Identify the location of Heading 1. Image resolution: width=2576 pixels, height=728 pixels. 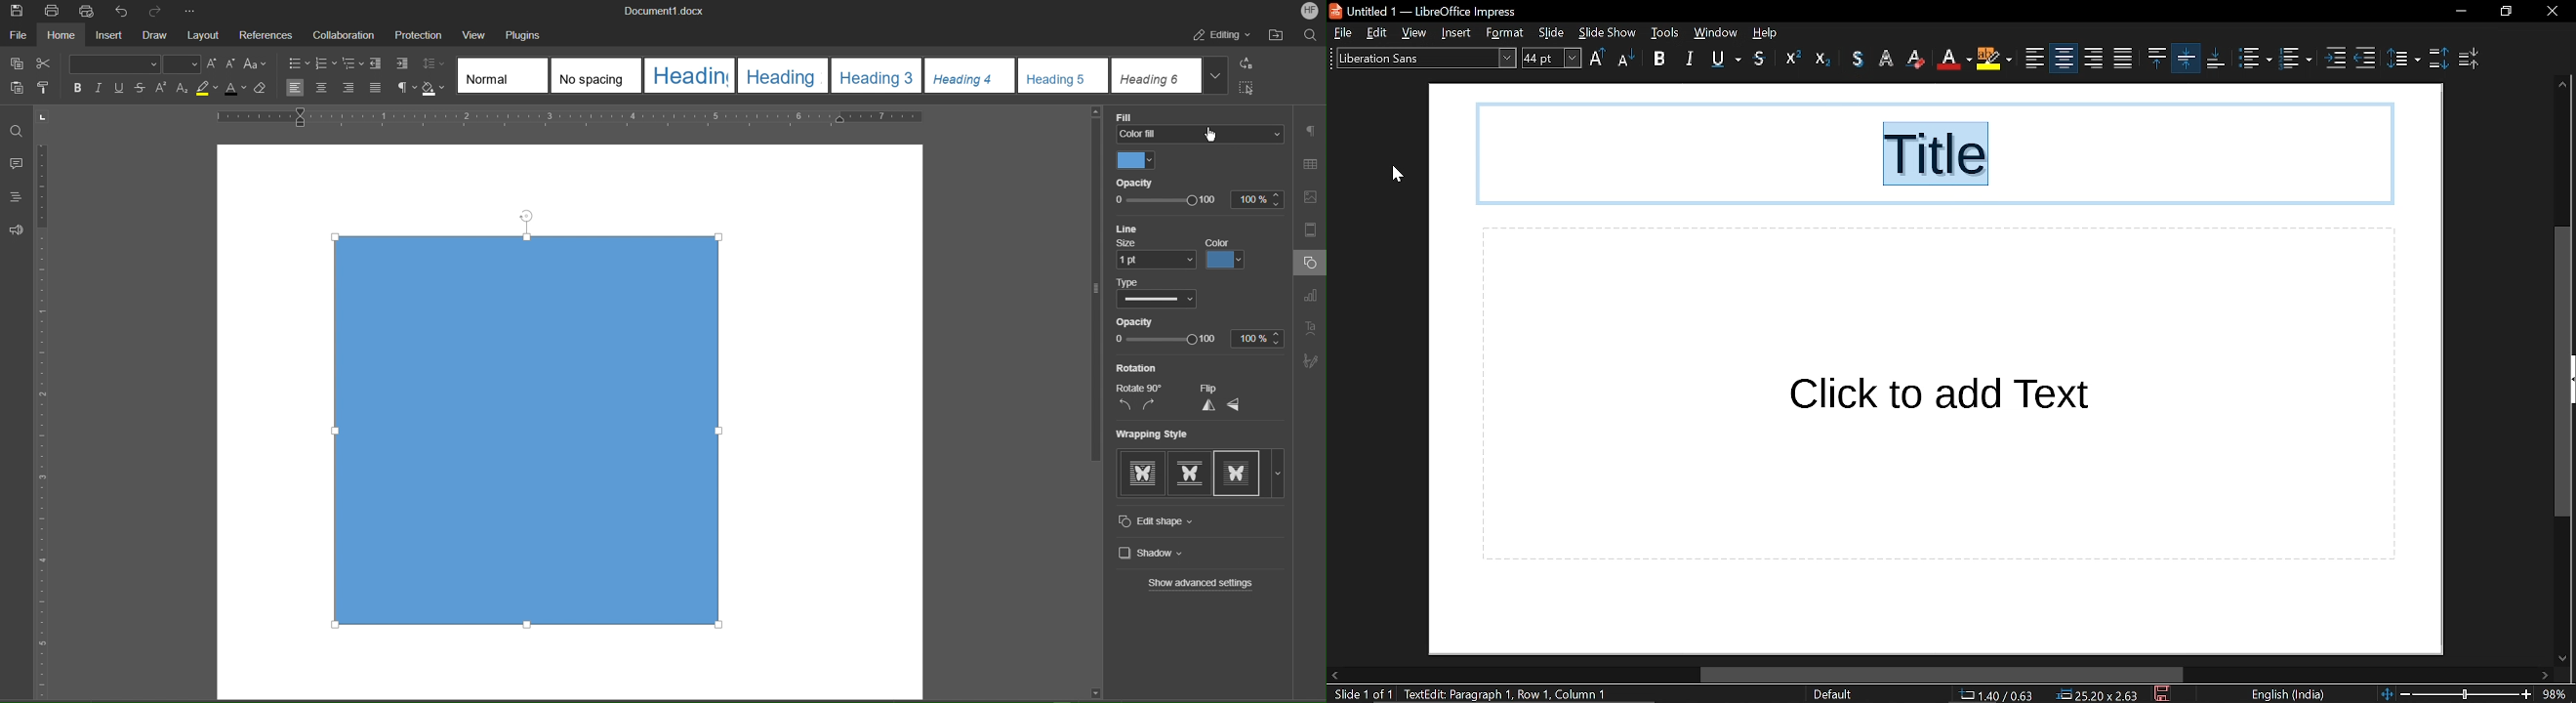
(689, 74).